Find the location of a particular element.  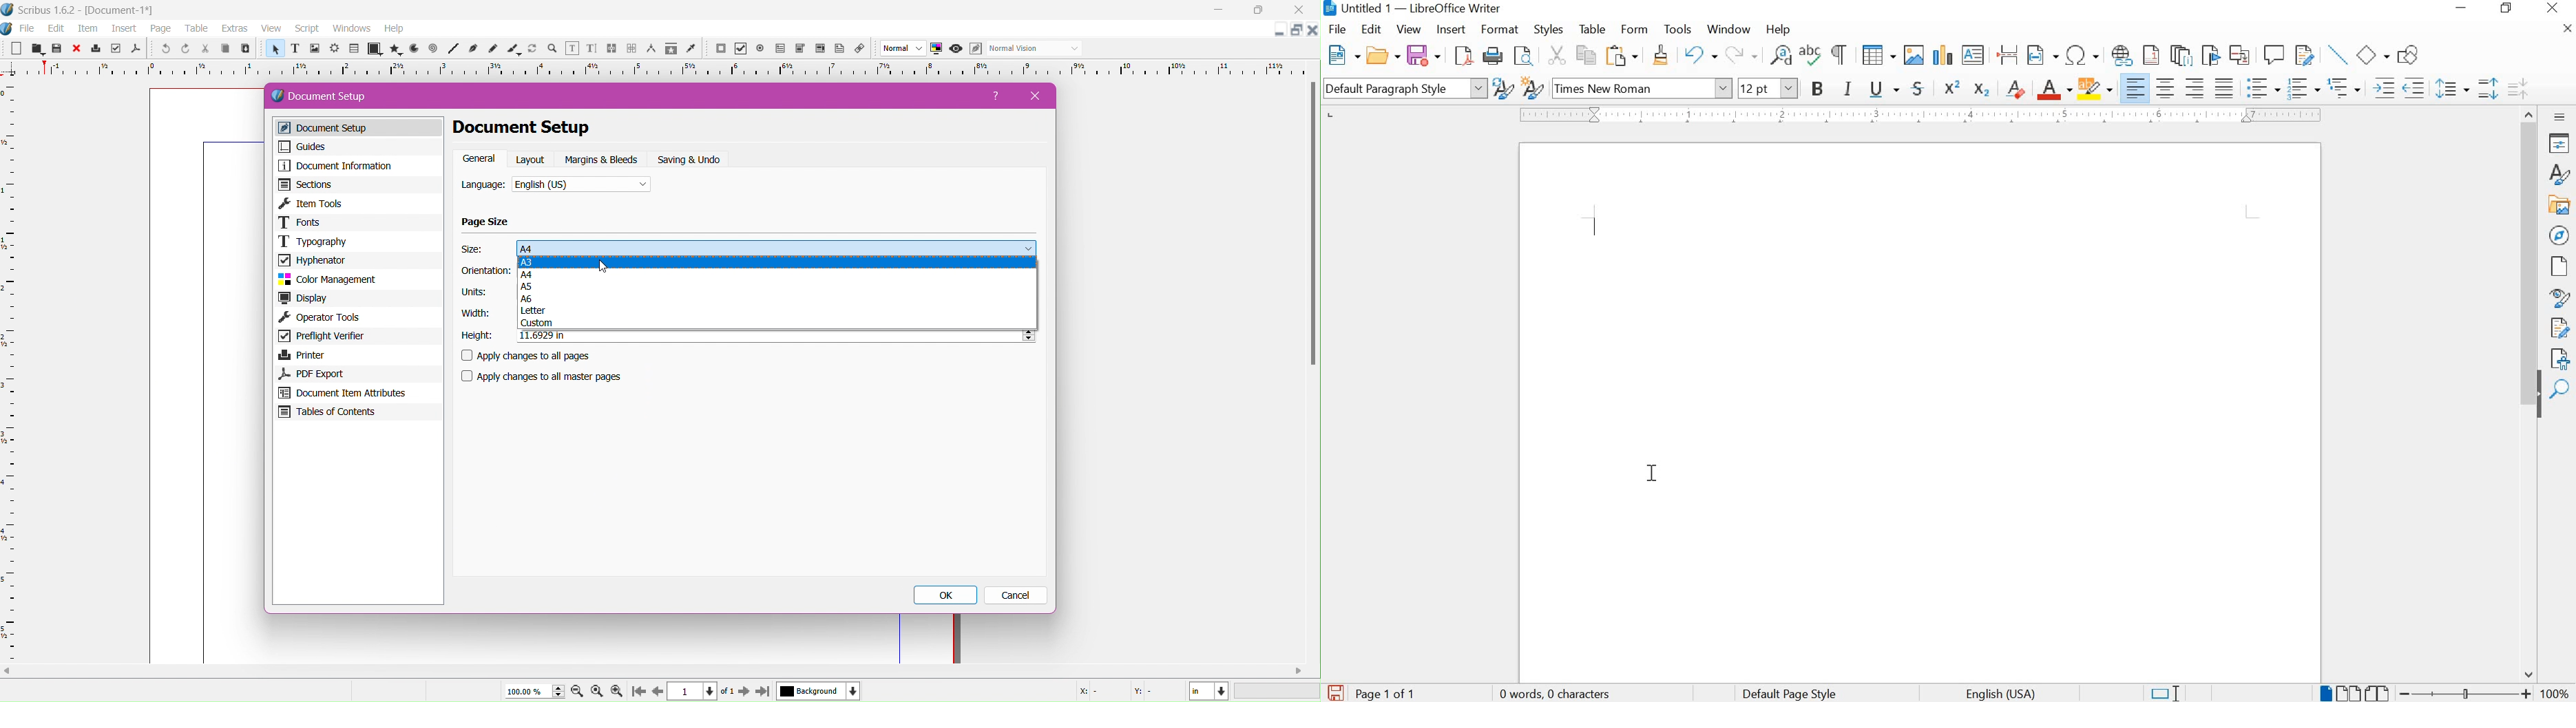

DECREASE PARAGRAPH SPACING is located at coordinates (2517, 87).